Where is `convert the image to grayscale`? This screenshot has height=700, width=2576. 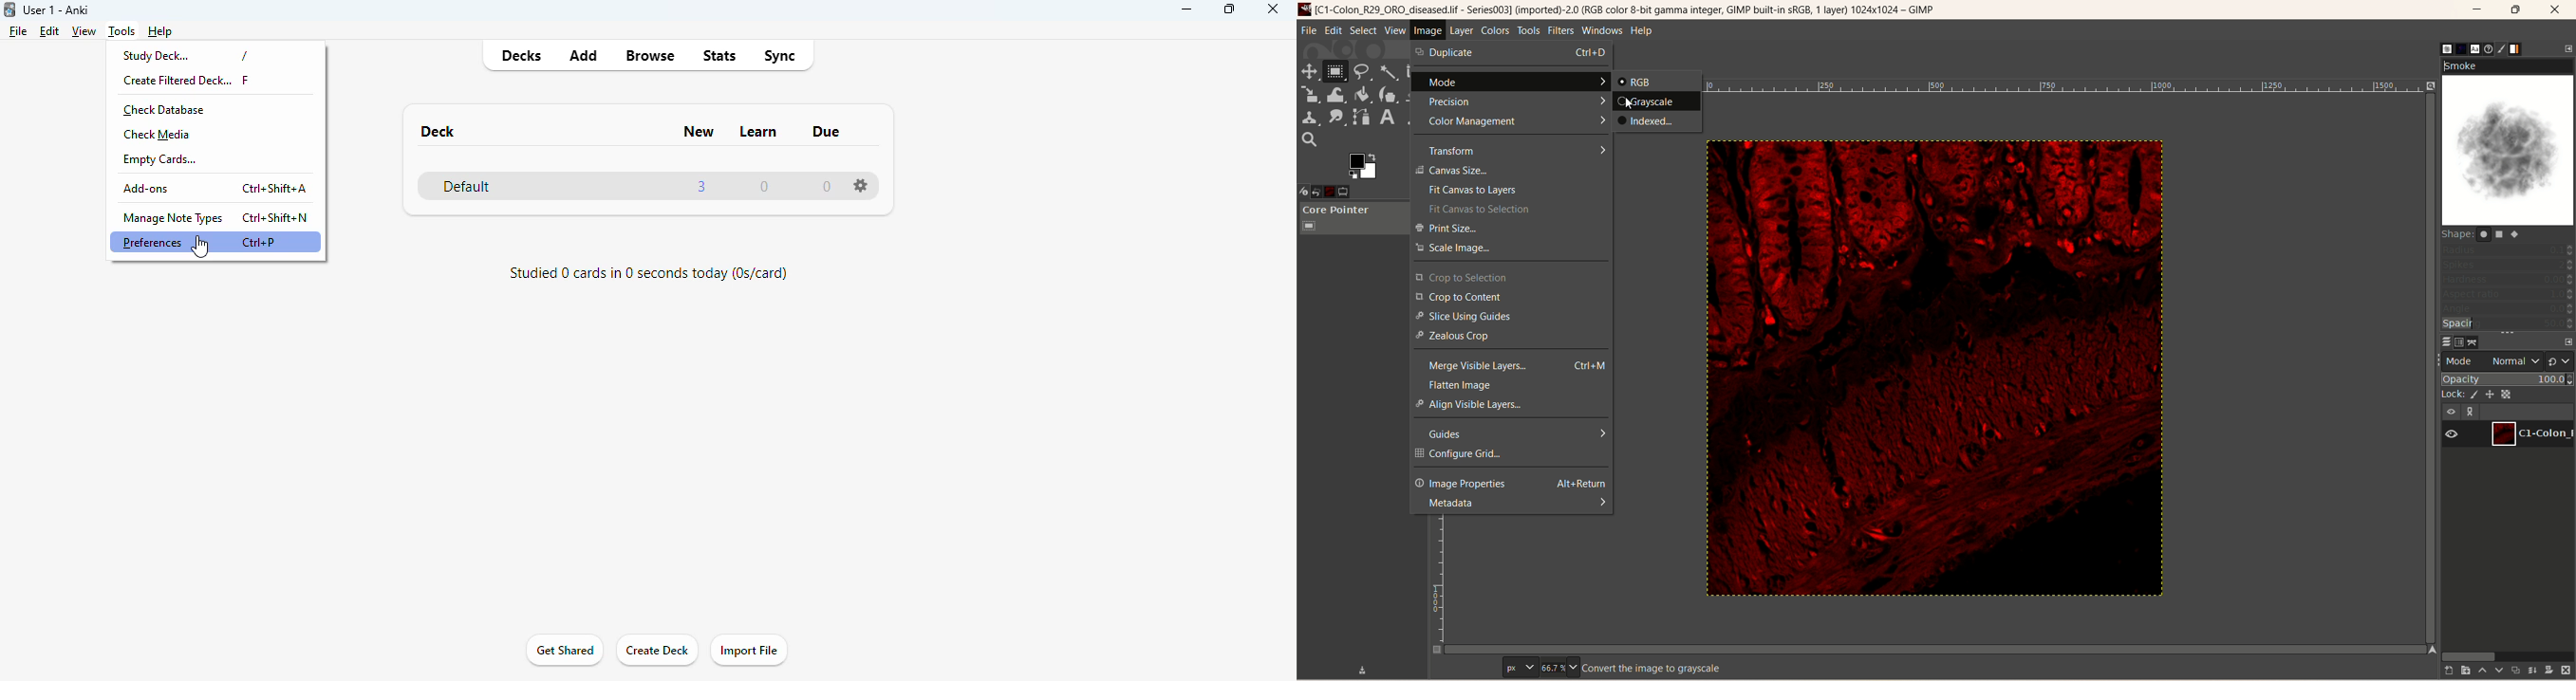 convert the image to grayscale is located at coordinates (1657, 669).